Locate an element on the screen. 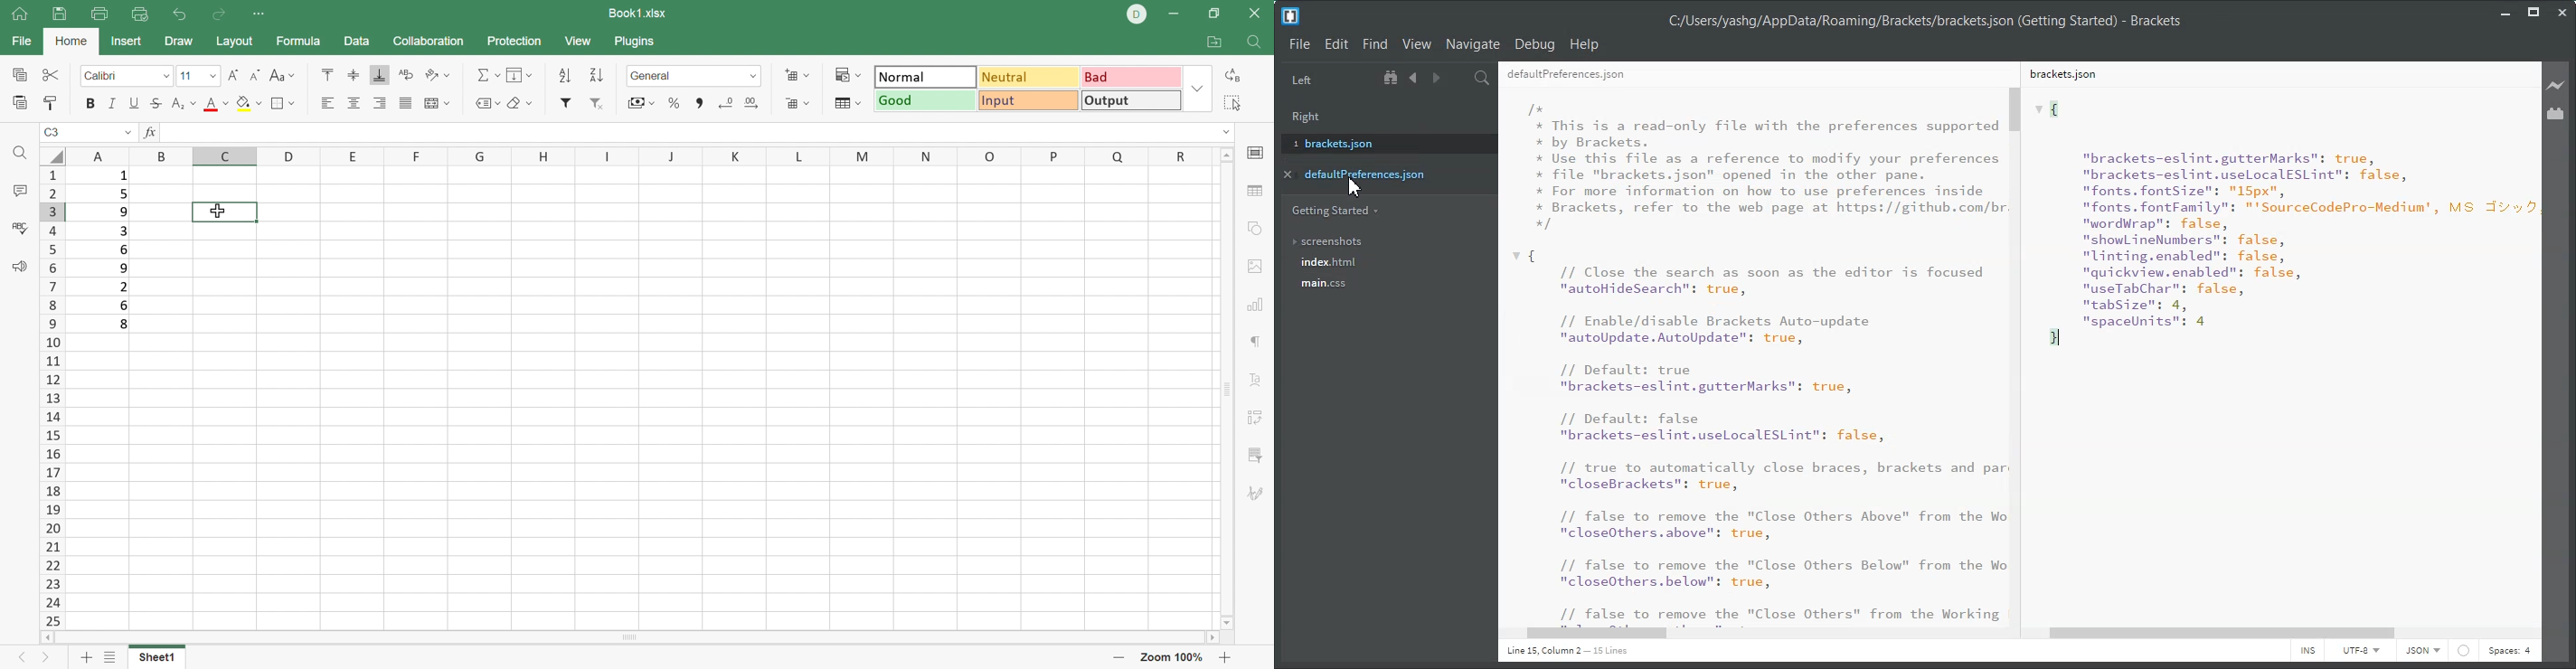 The image size is (2576, 672). Text is located at coordinates (2274, 354).